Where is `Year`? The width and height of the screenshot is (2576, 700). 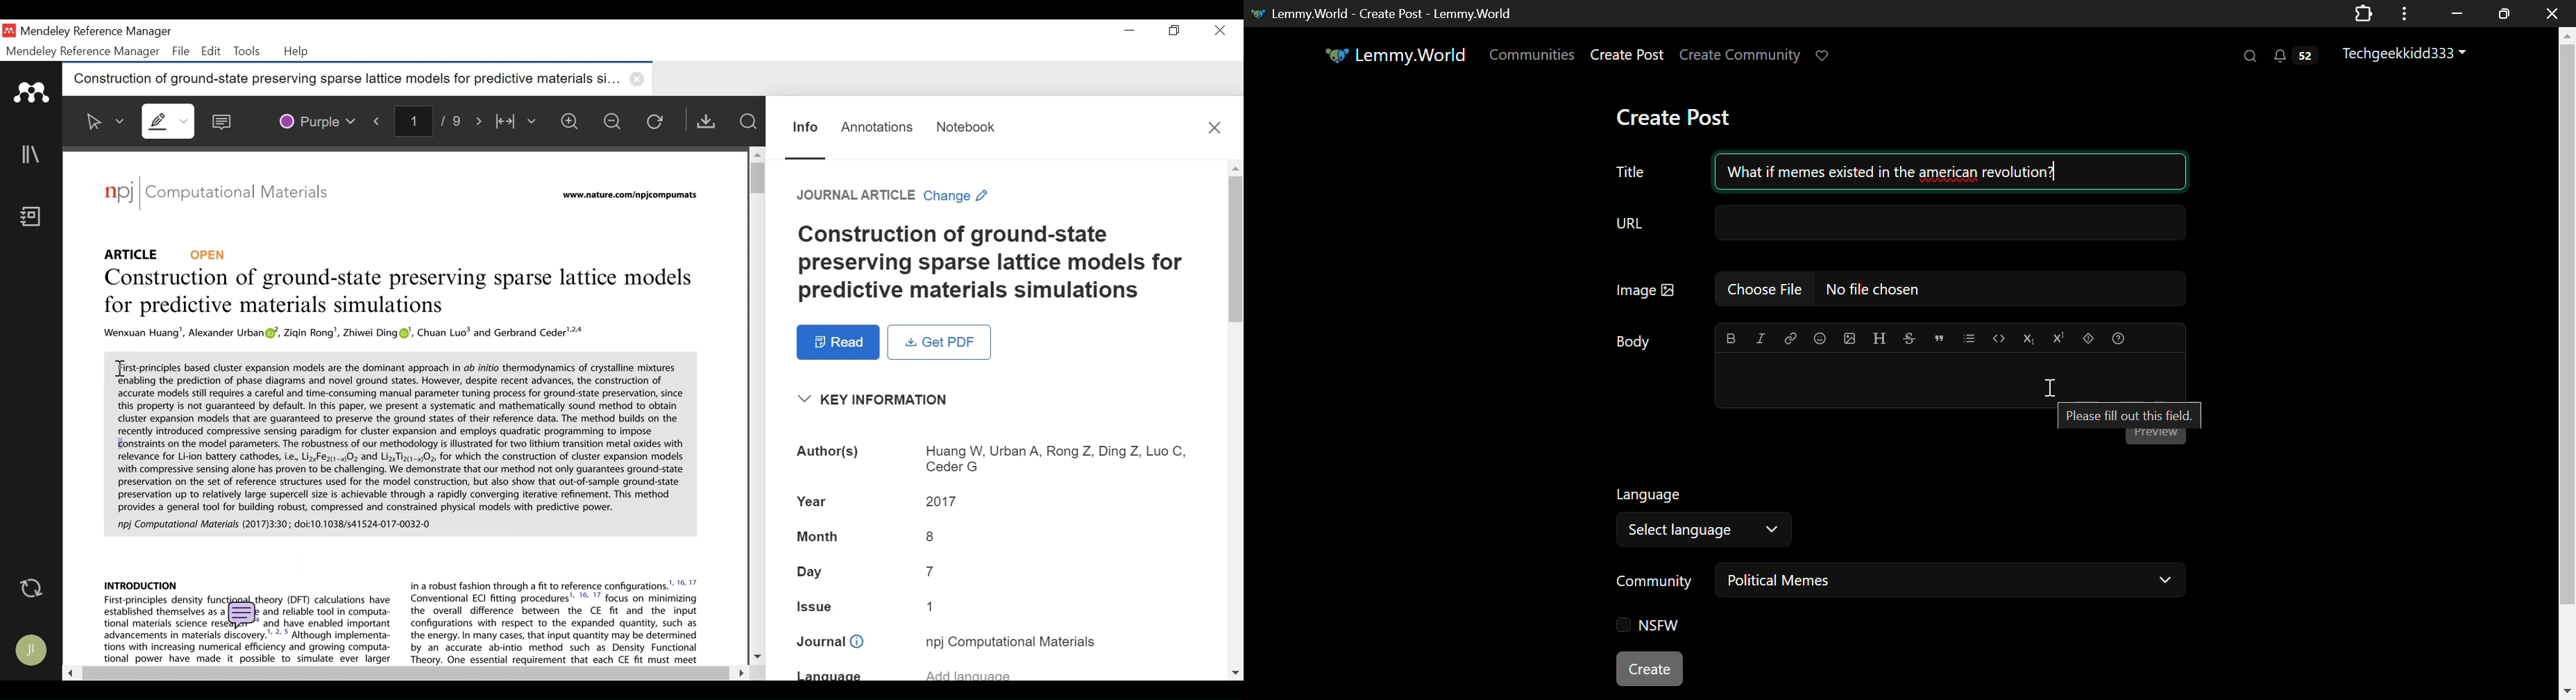 Year is located at coordinates (942, 500).